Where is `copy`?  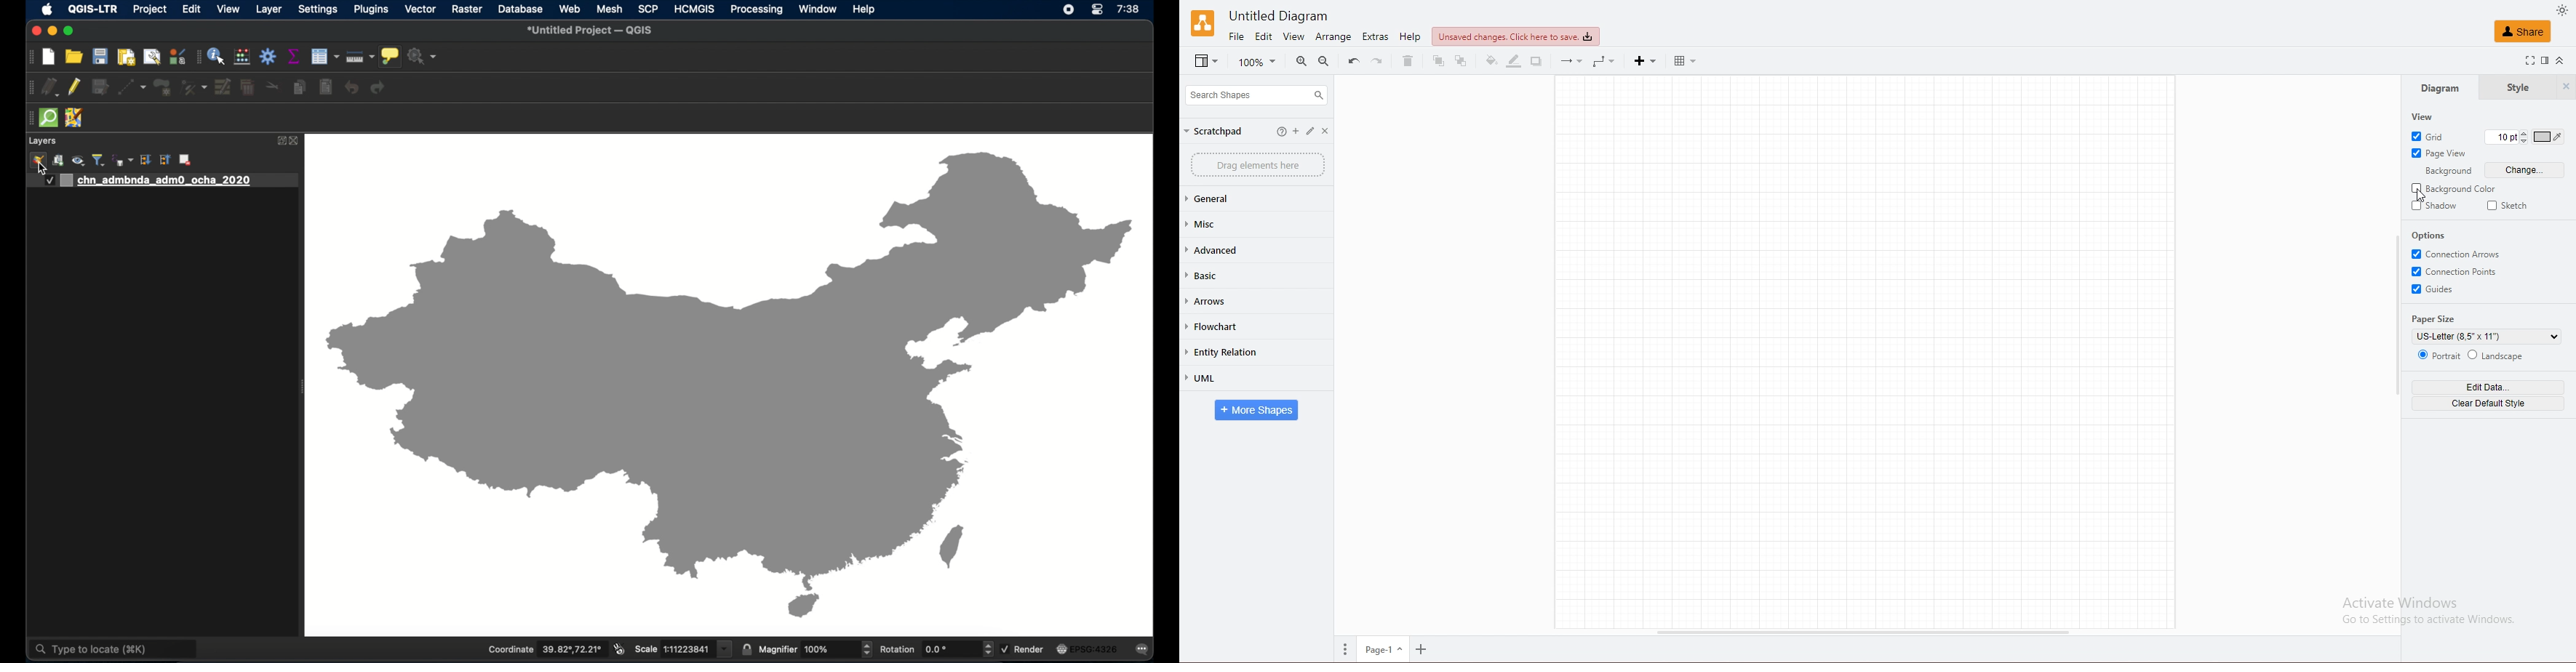 copy is located at coordinates (300, 87).